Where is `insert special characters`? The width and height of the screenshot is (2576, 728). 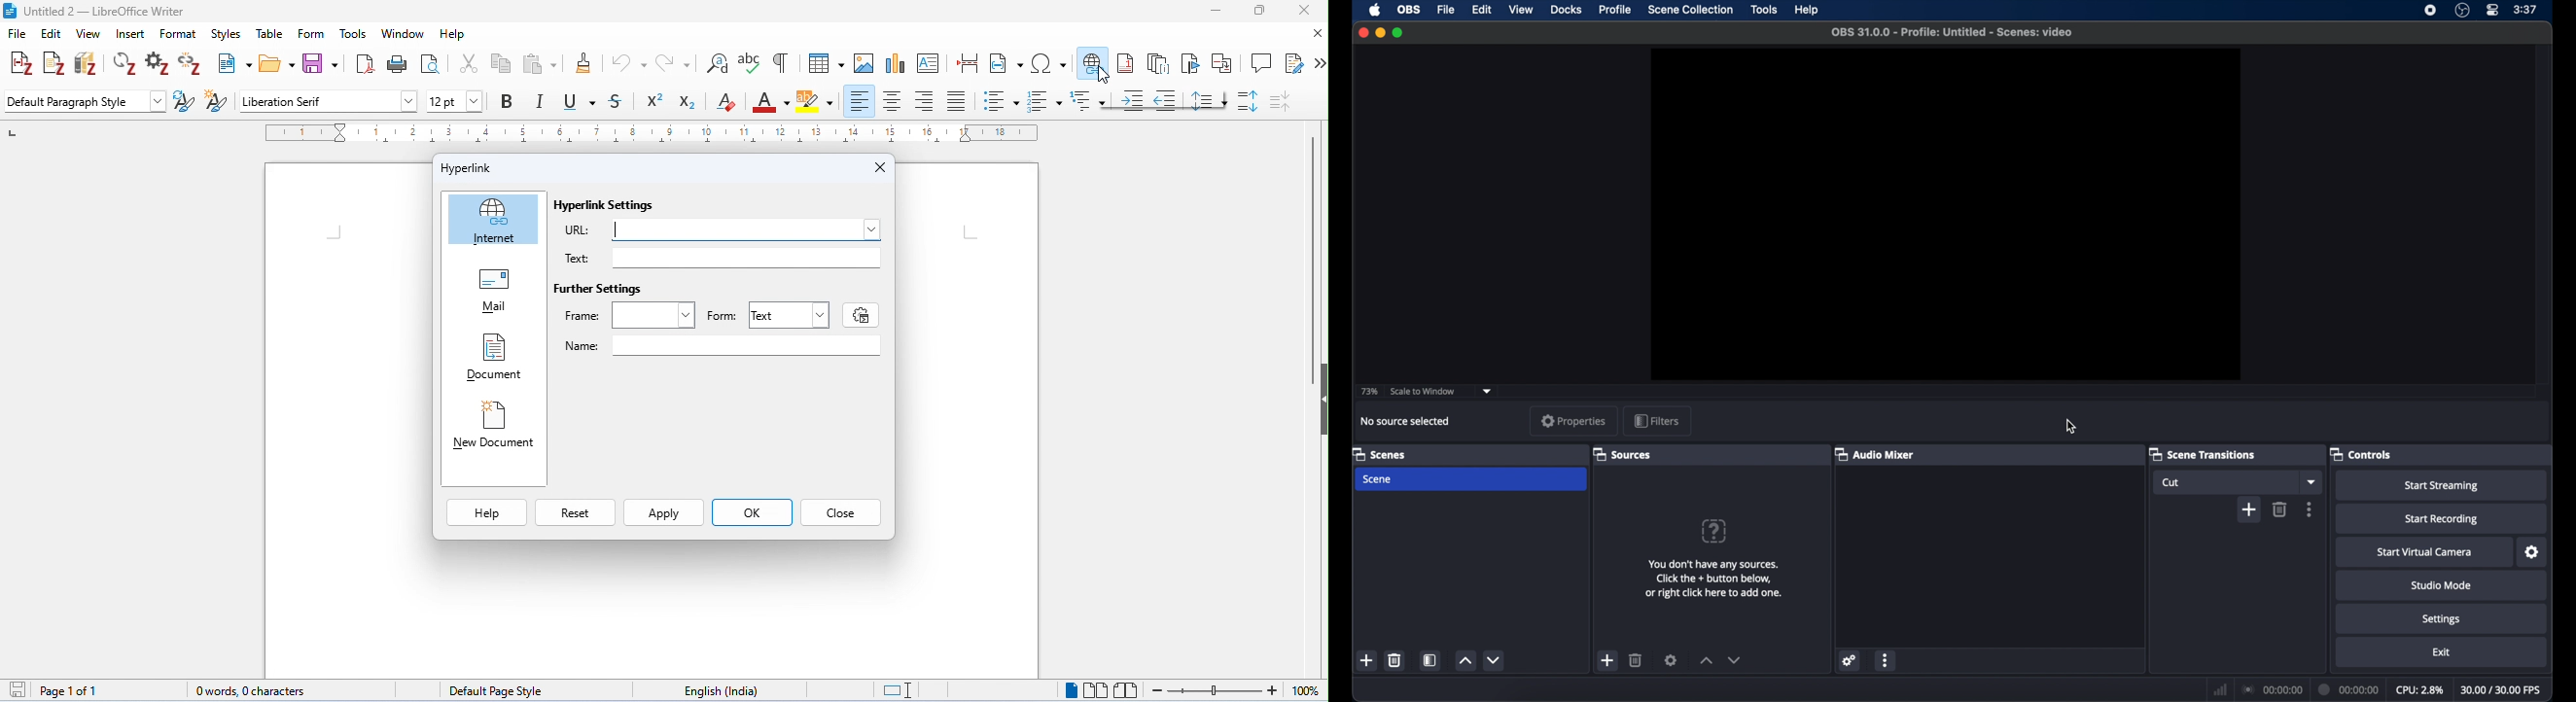
insert special characters is located at coordinates (1049, 61).